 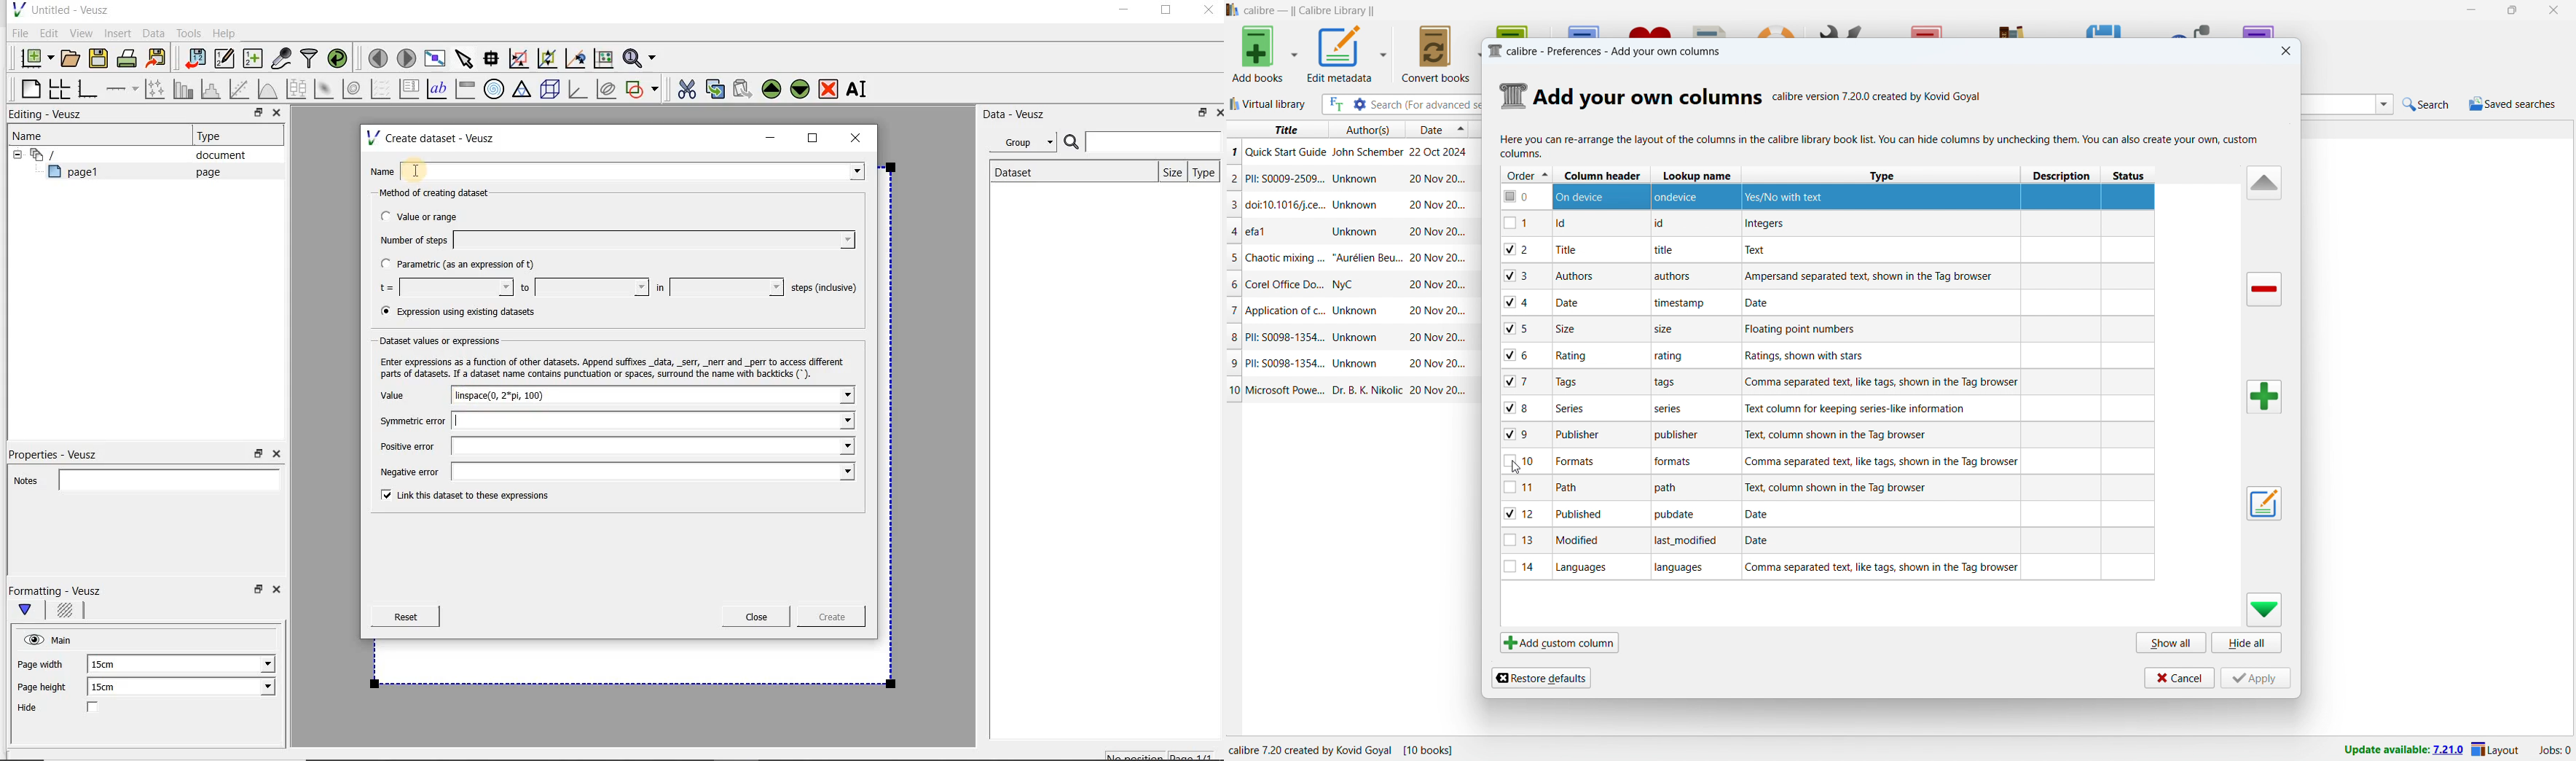 What do you see at coordinates (2469, 11) in the screenshot?
I see `minimize` at bounding box center [2469, 11].